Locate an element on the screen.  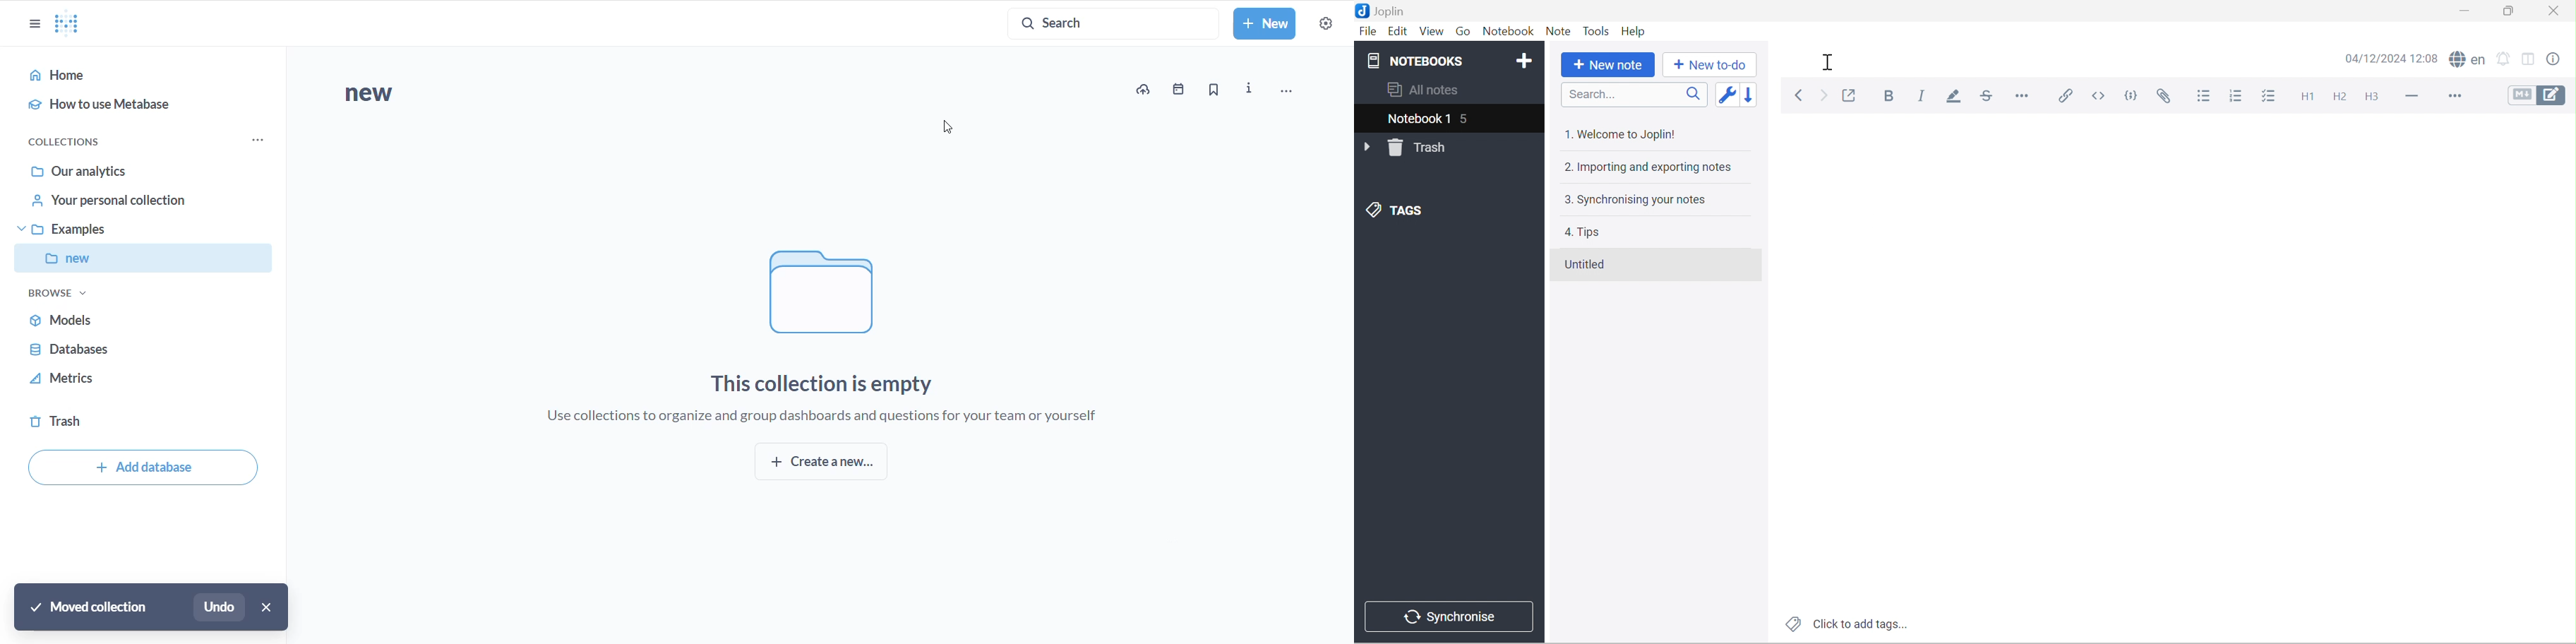
Note is located at coordinates (1560, 31).